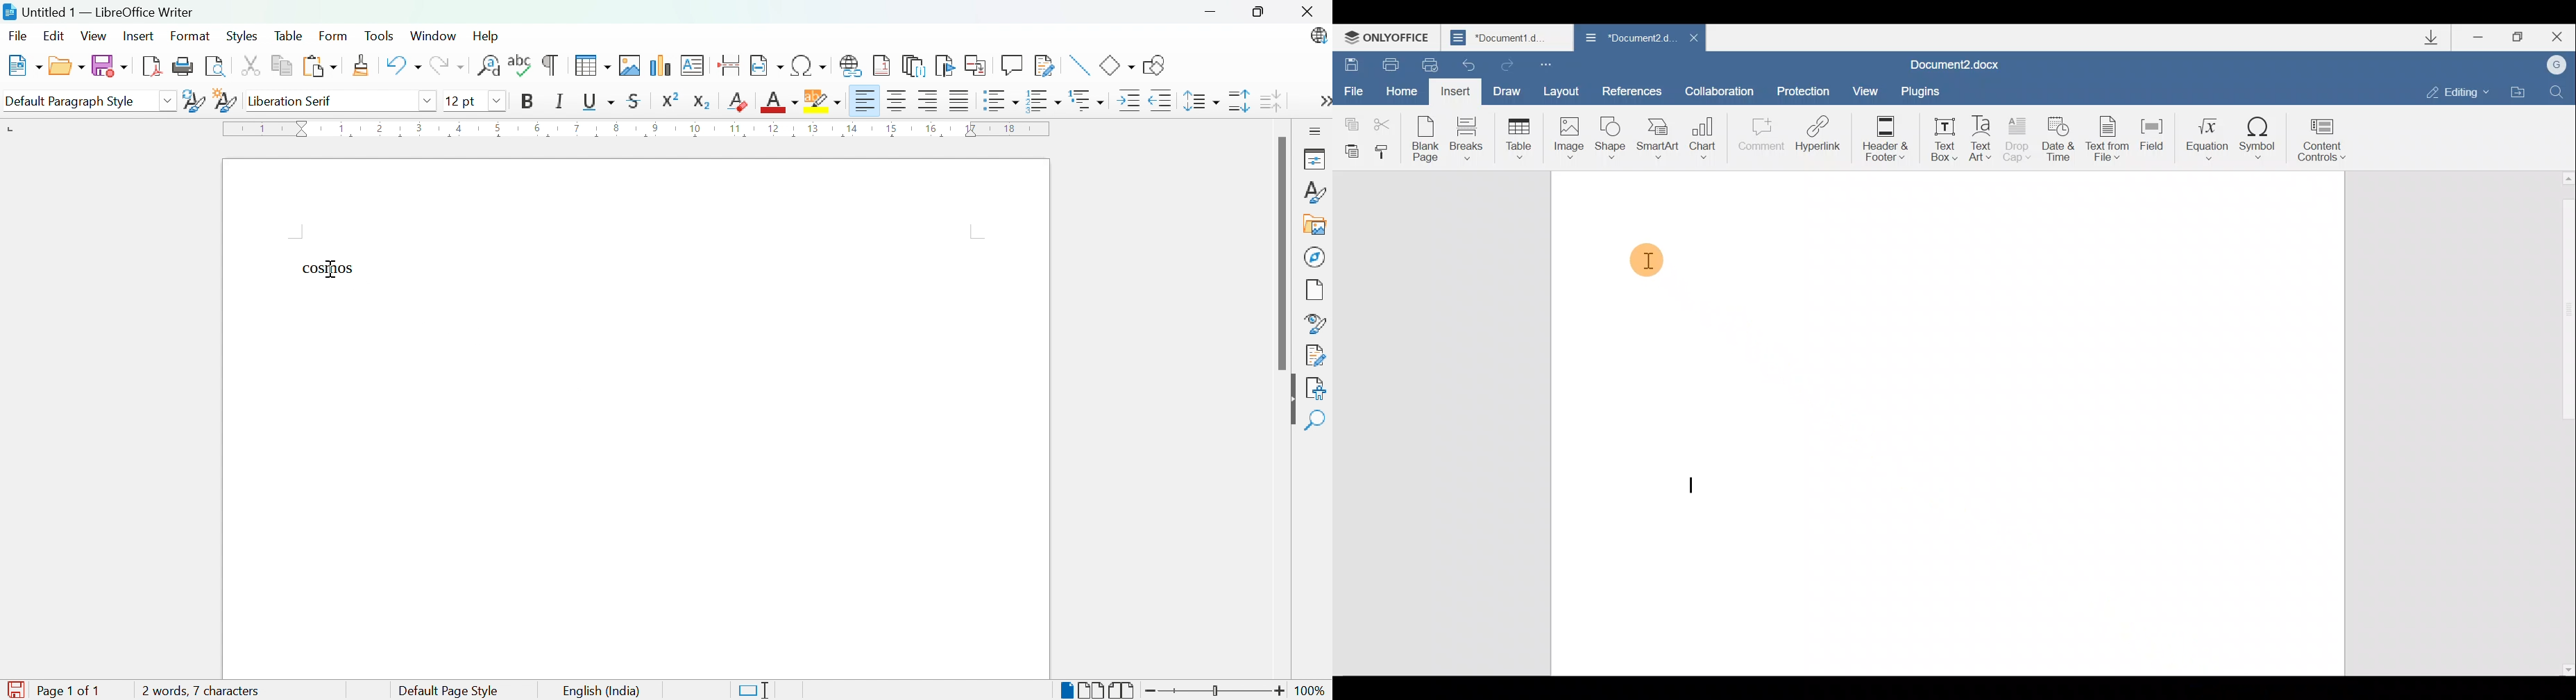 This screenshot has height=700, width=2576. Describe the element at coordinates (152, 65) in the screenshot. I see `Export as PDF` at that location.